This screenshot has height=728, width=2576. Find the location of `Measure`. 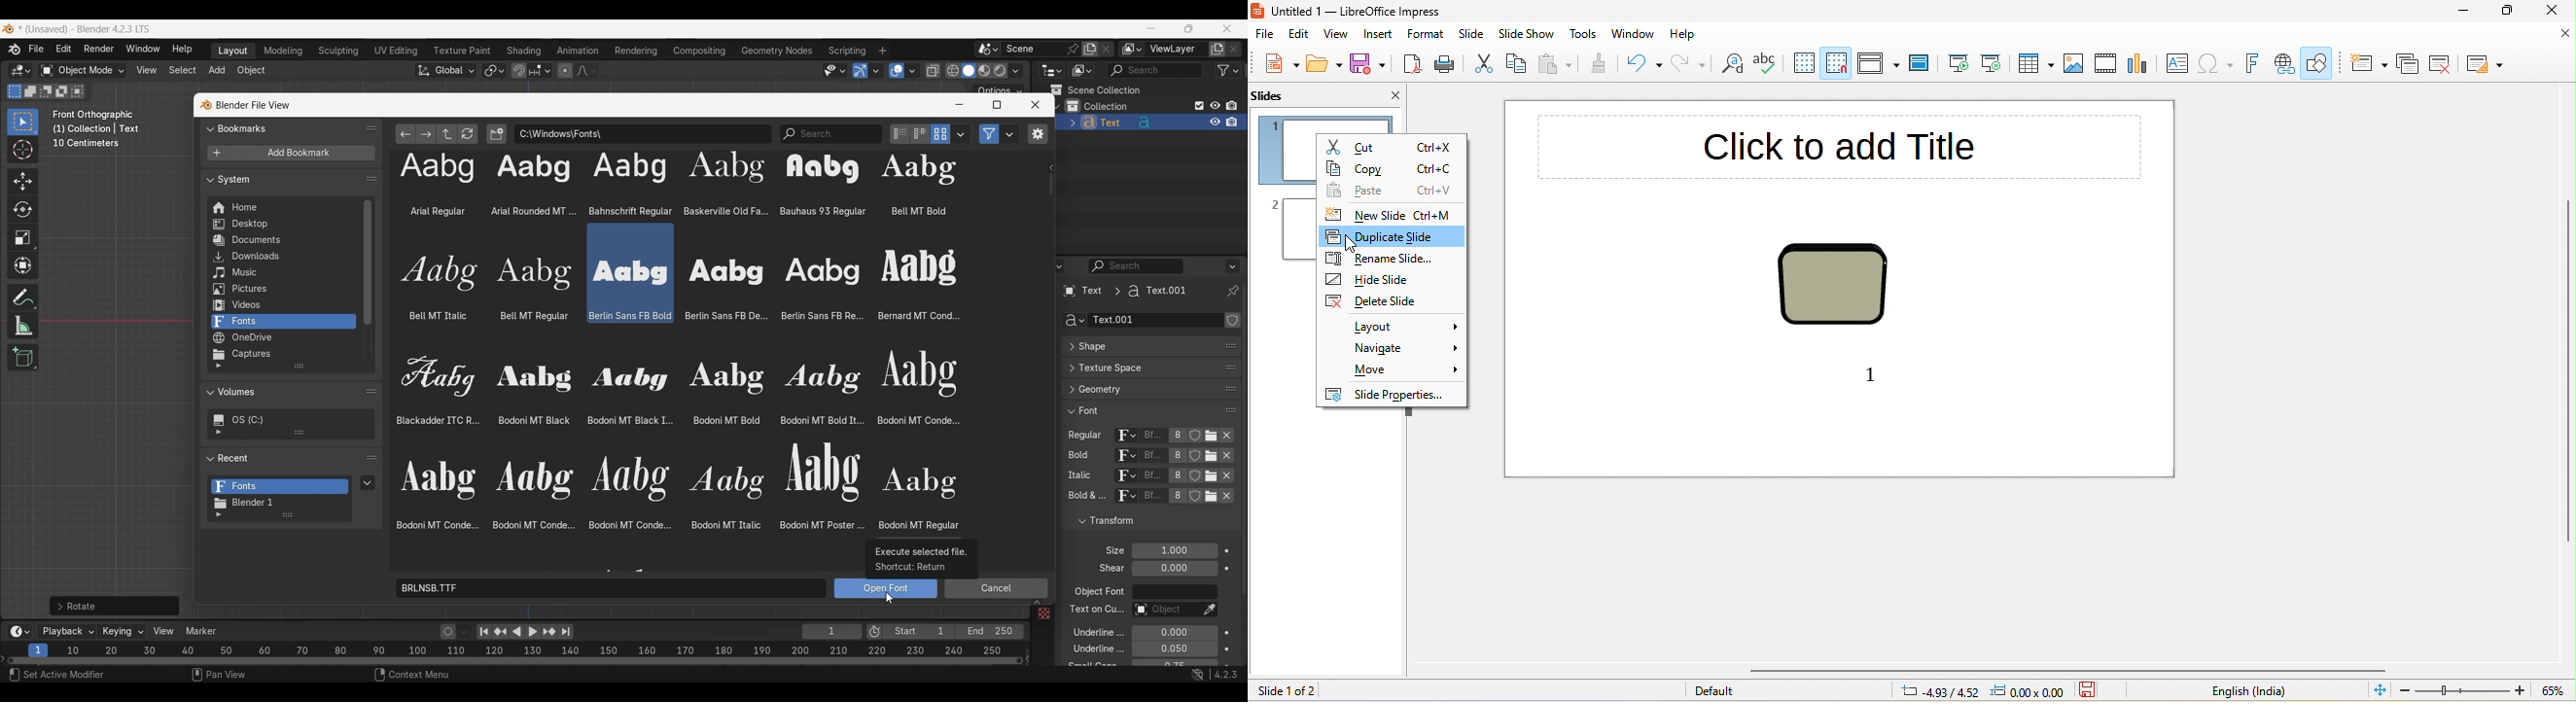

Measure is located at coordinates (23, 326).